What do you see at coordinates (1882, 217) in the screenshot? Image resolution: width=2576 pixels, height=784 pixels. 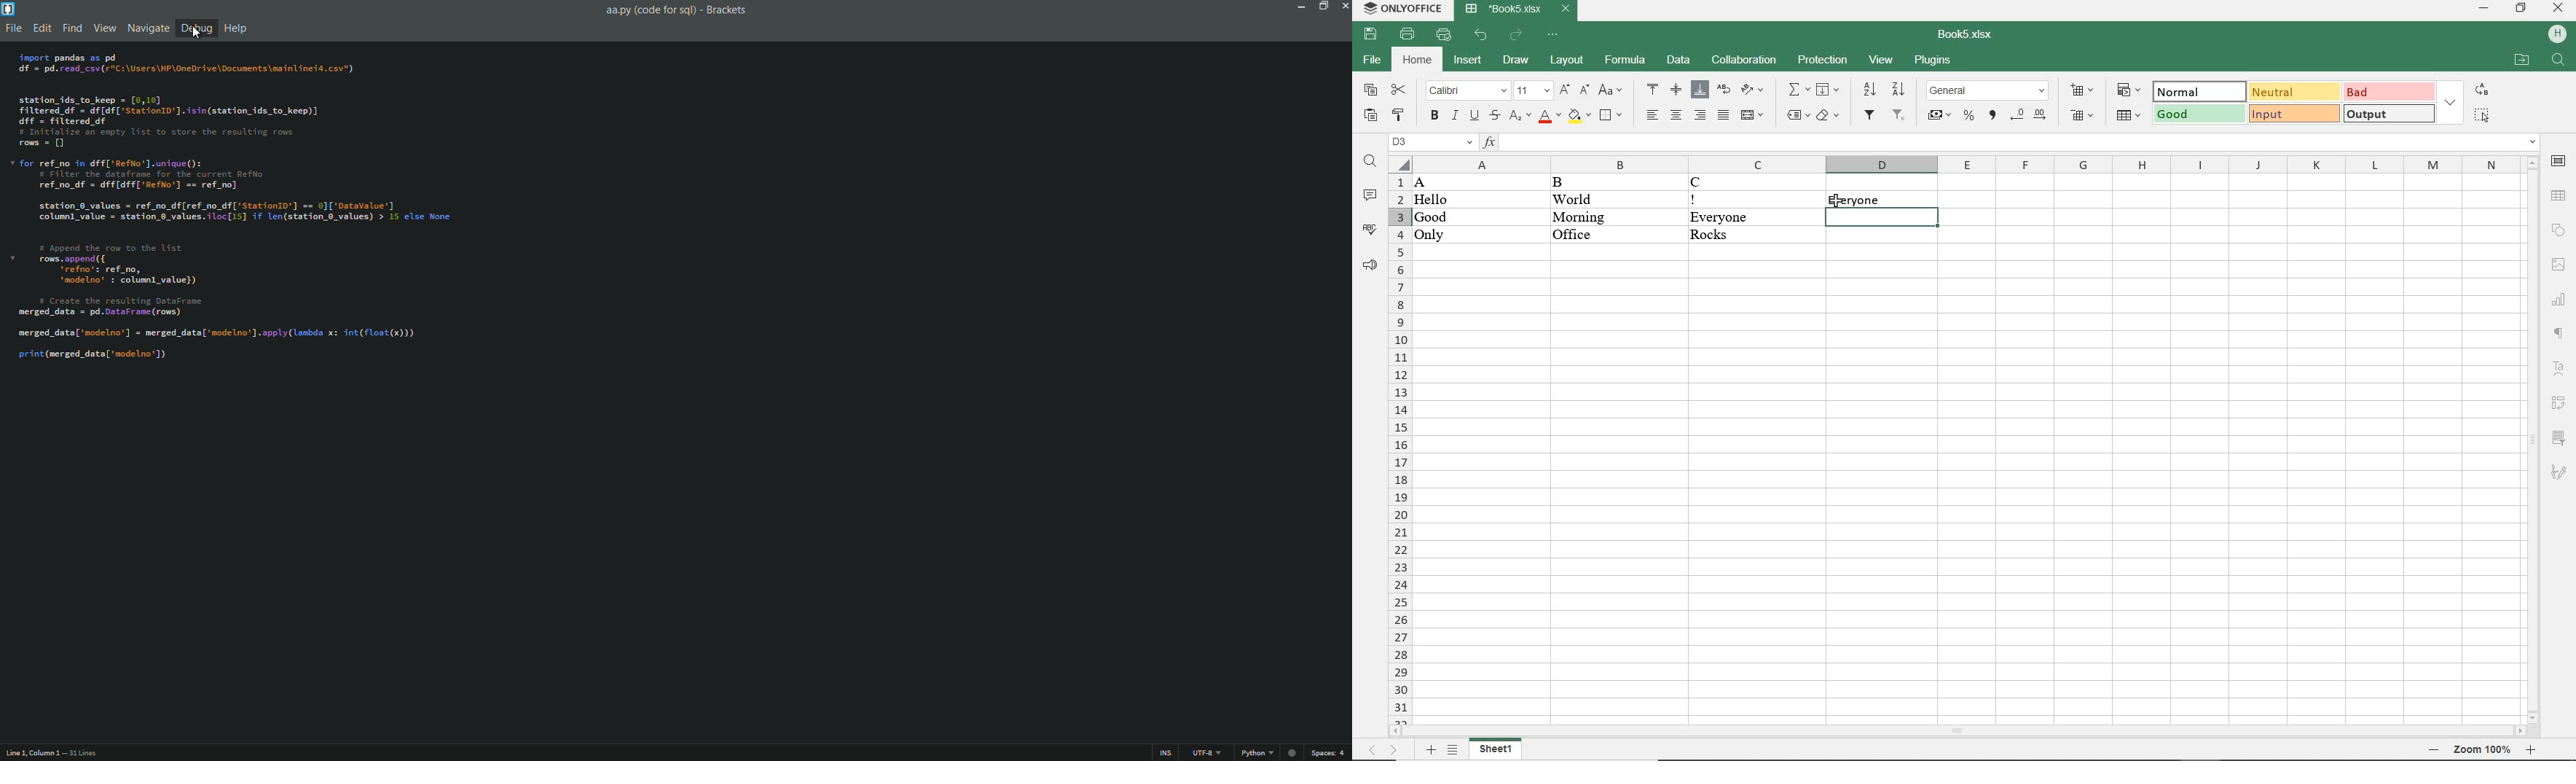 I see `cell` at bounding box center [1882, 217].